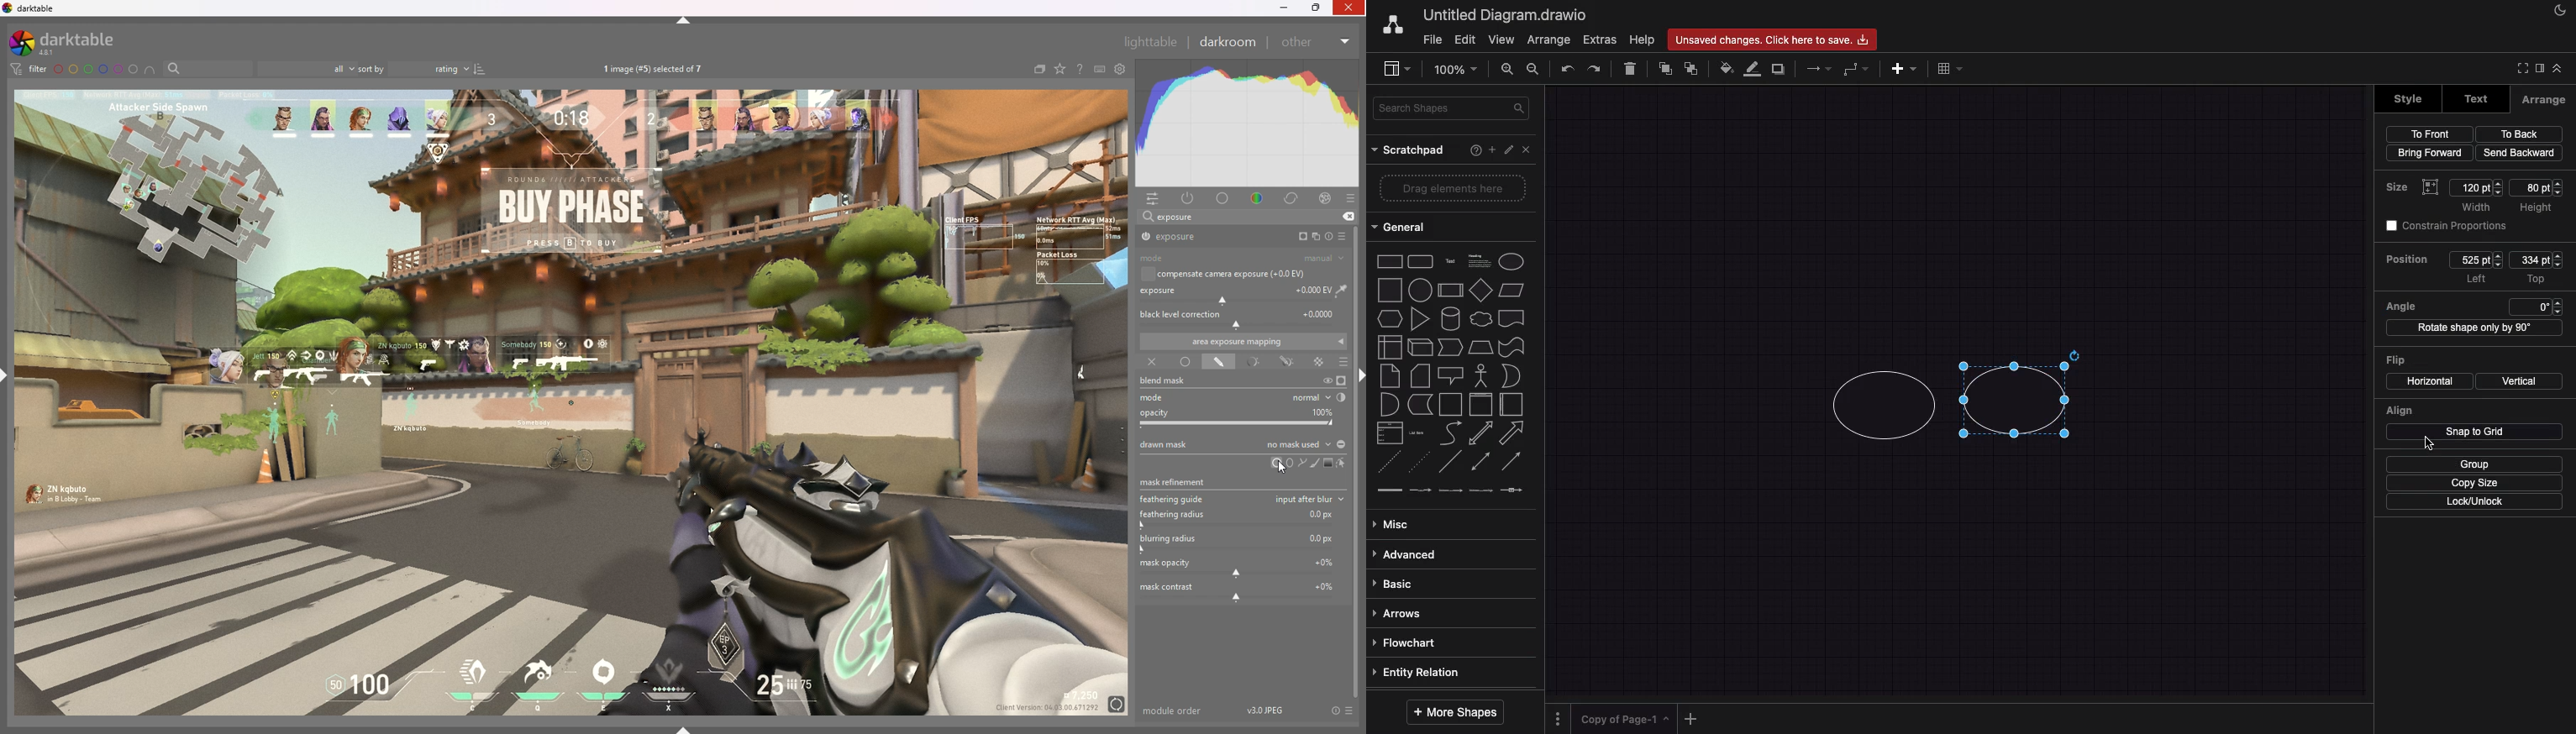 This screenshot has height=756, width=2576. Describe the element at coordinates (1266, 709) in the screenshot. I see `version` at that location.